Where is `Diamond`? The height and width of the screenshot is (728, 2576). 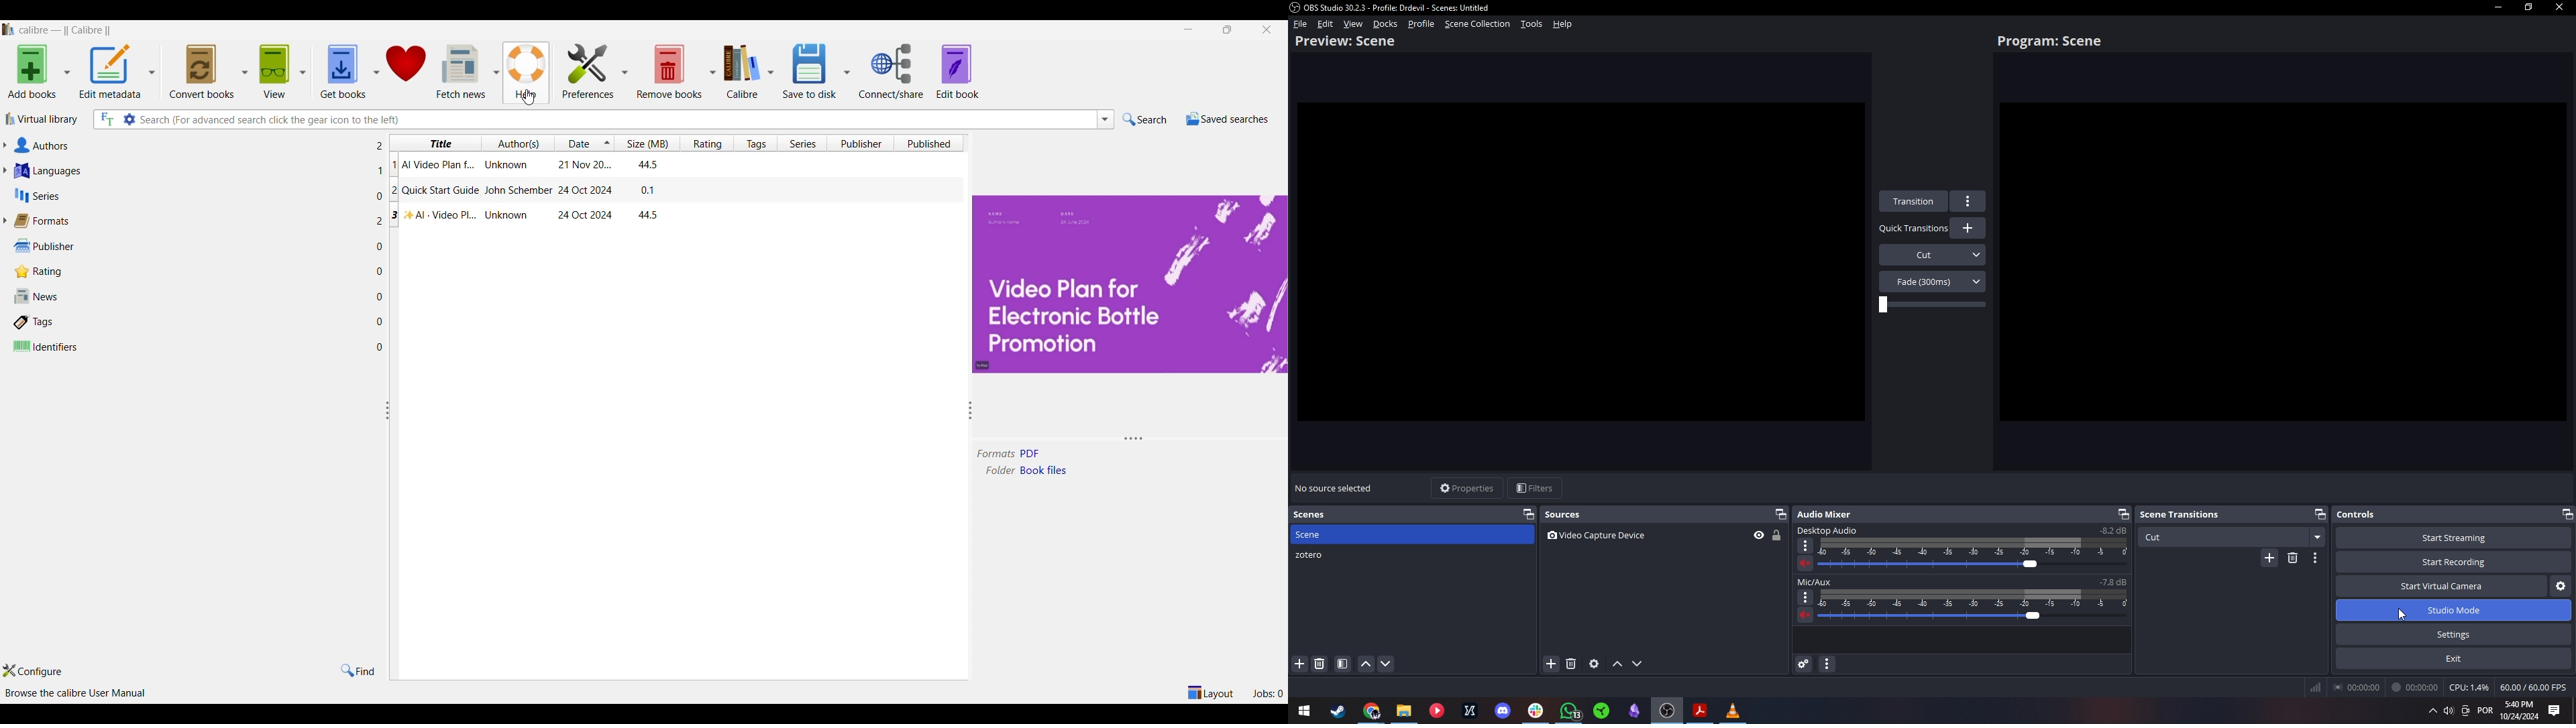
Diamond is located at coordinates (1633, 710).